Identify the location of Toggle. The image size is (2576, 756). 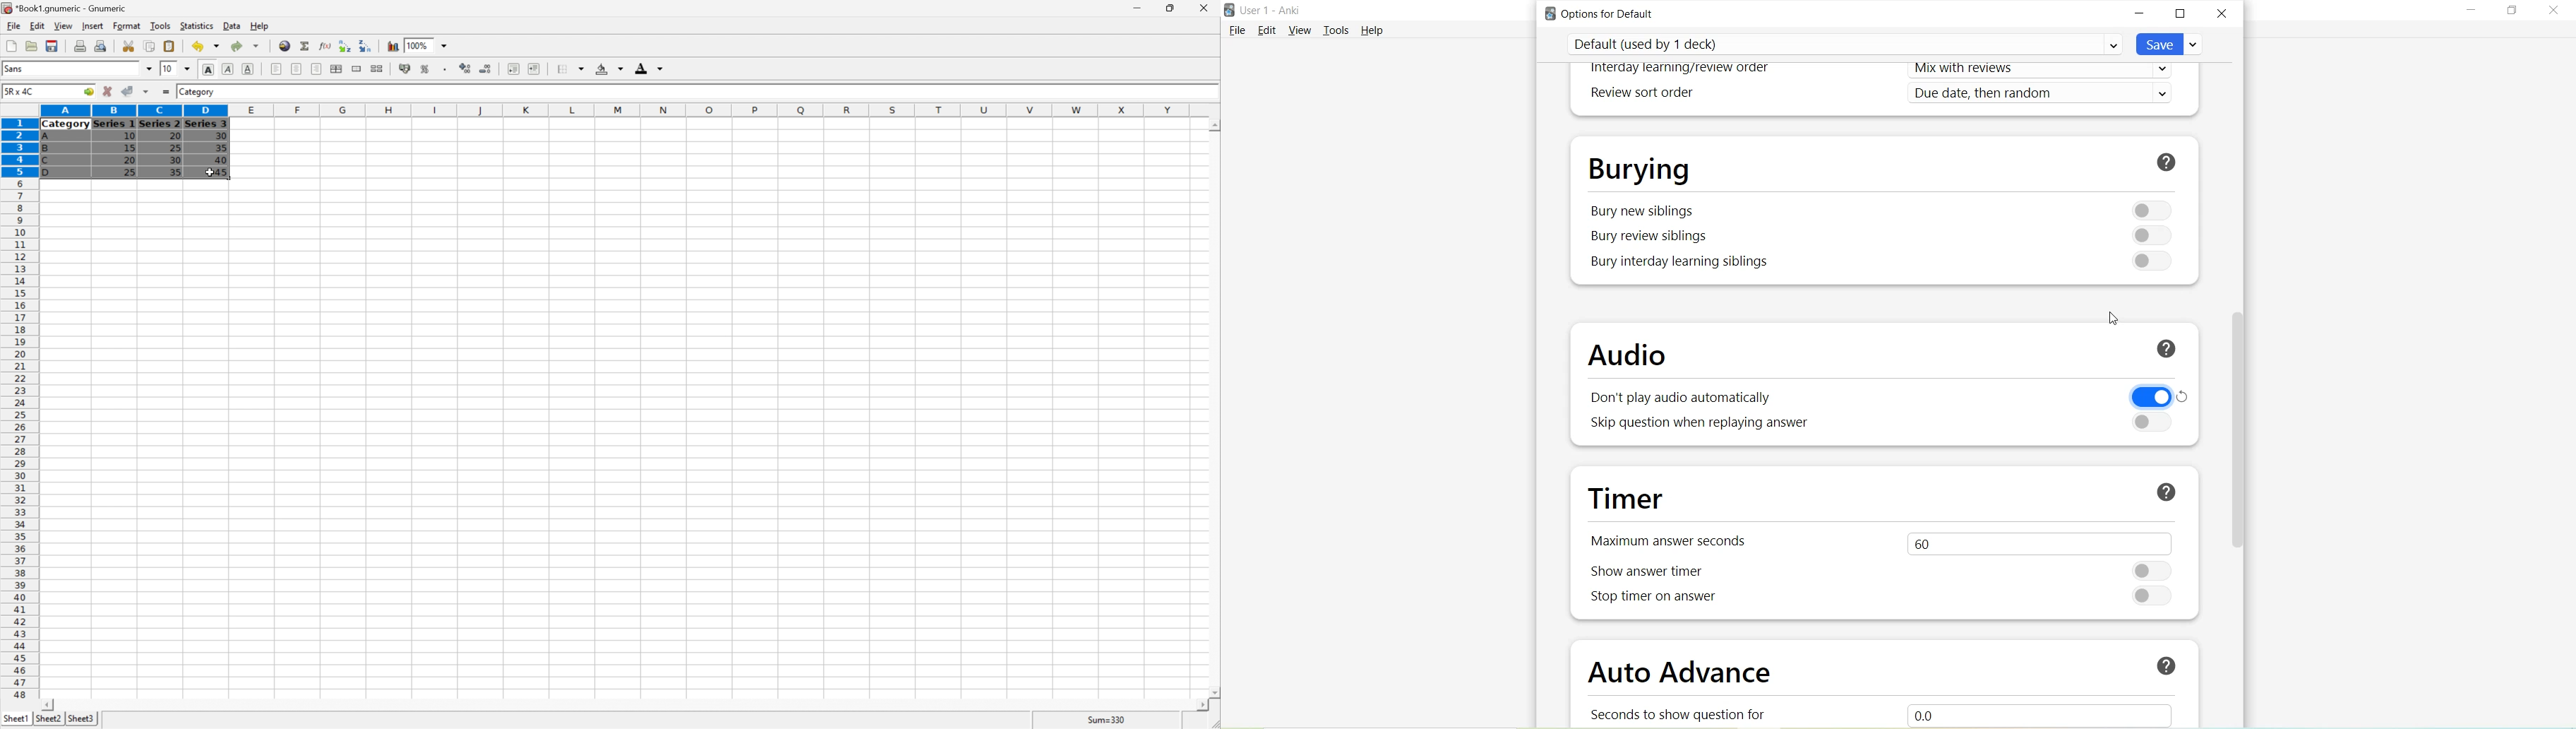
(2155, 570).